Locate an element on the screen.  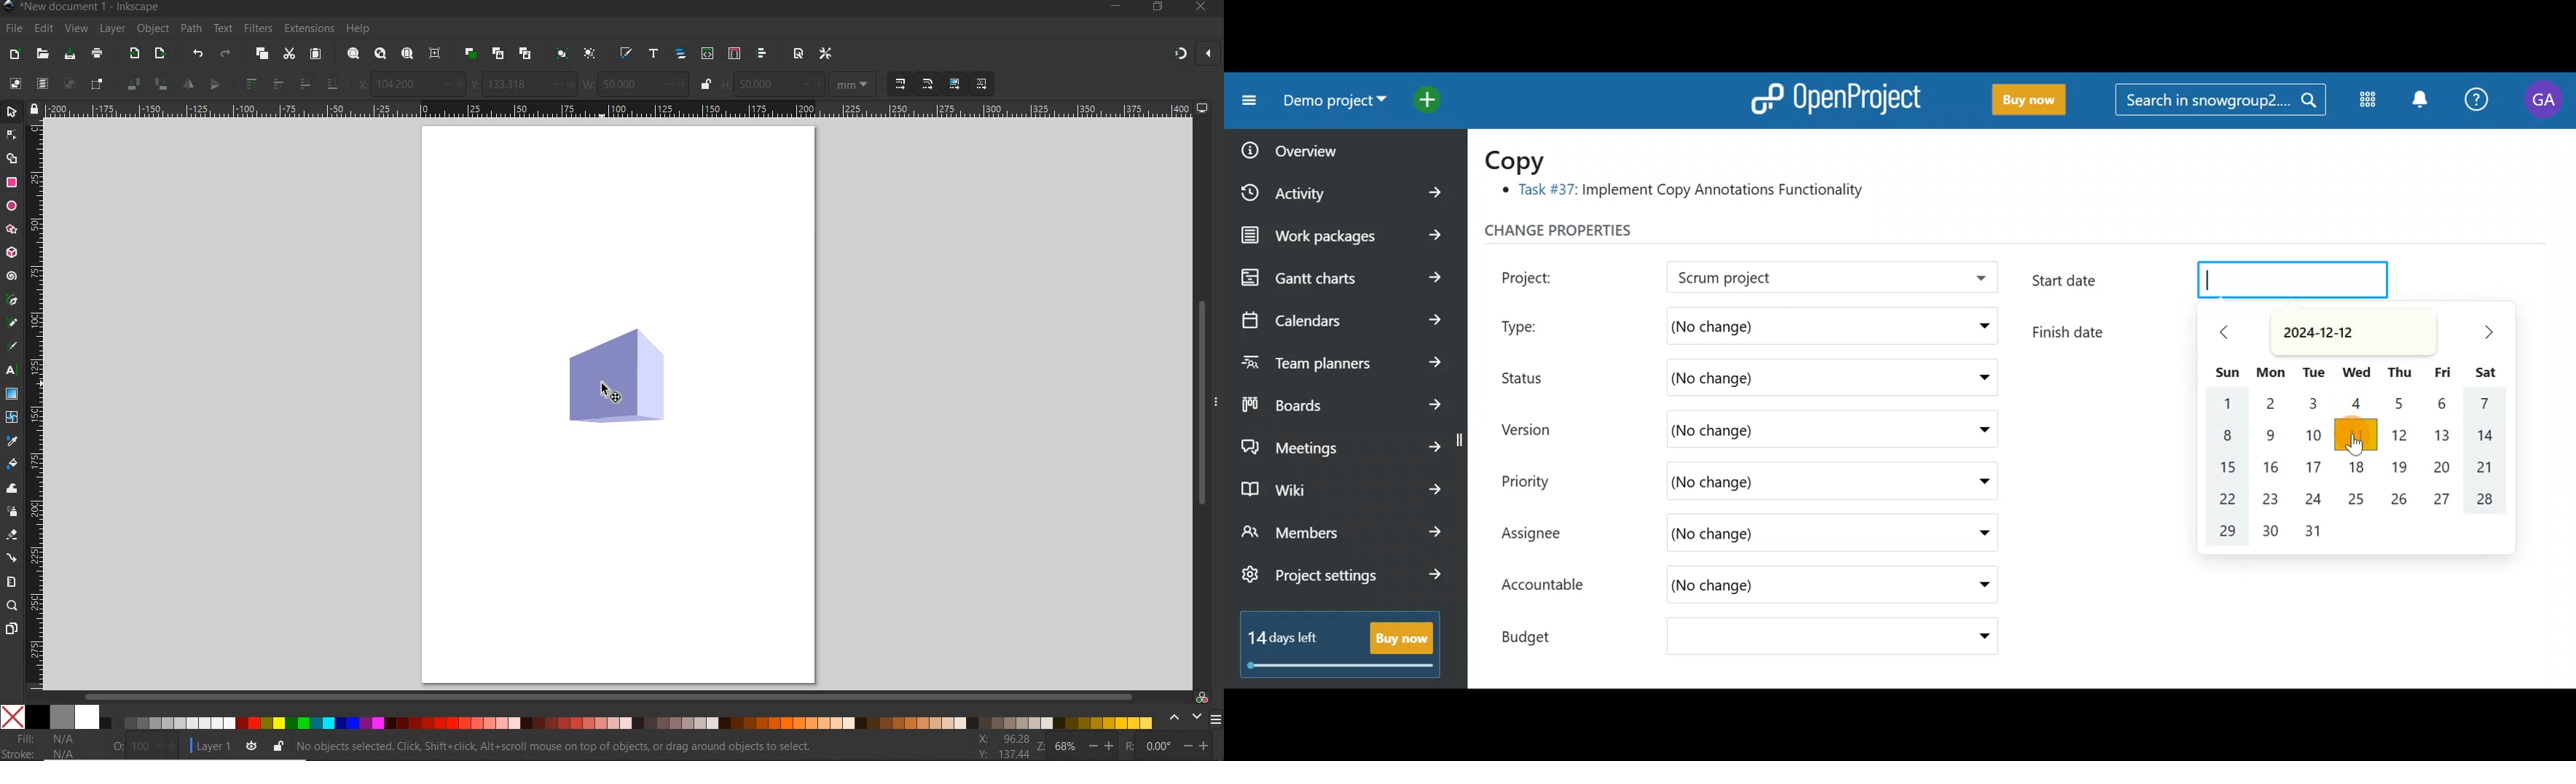
2024-12-12 is located at coordinates (2345, 330).